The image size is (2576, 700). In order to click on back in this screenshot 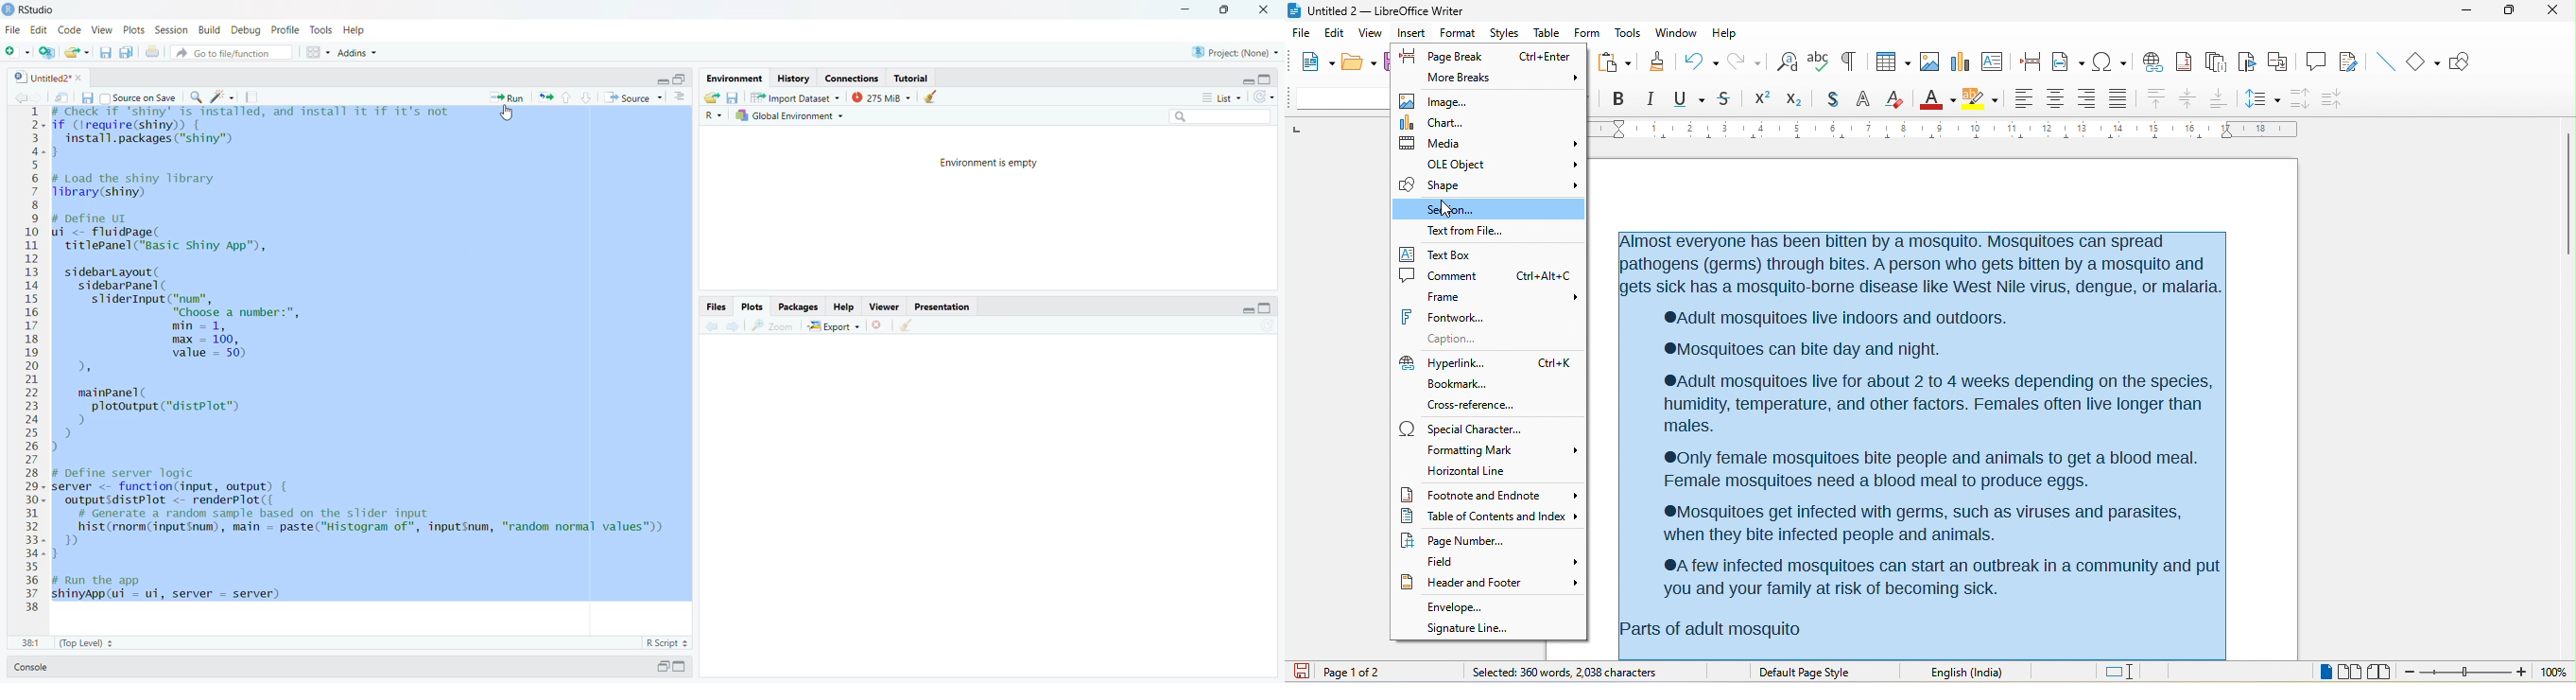, I will do `click(19, 98)`.